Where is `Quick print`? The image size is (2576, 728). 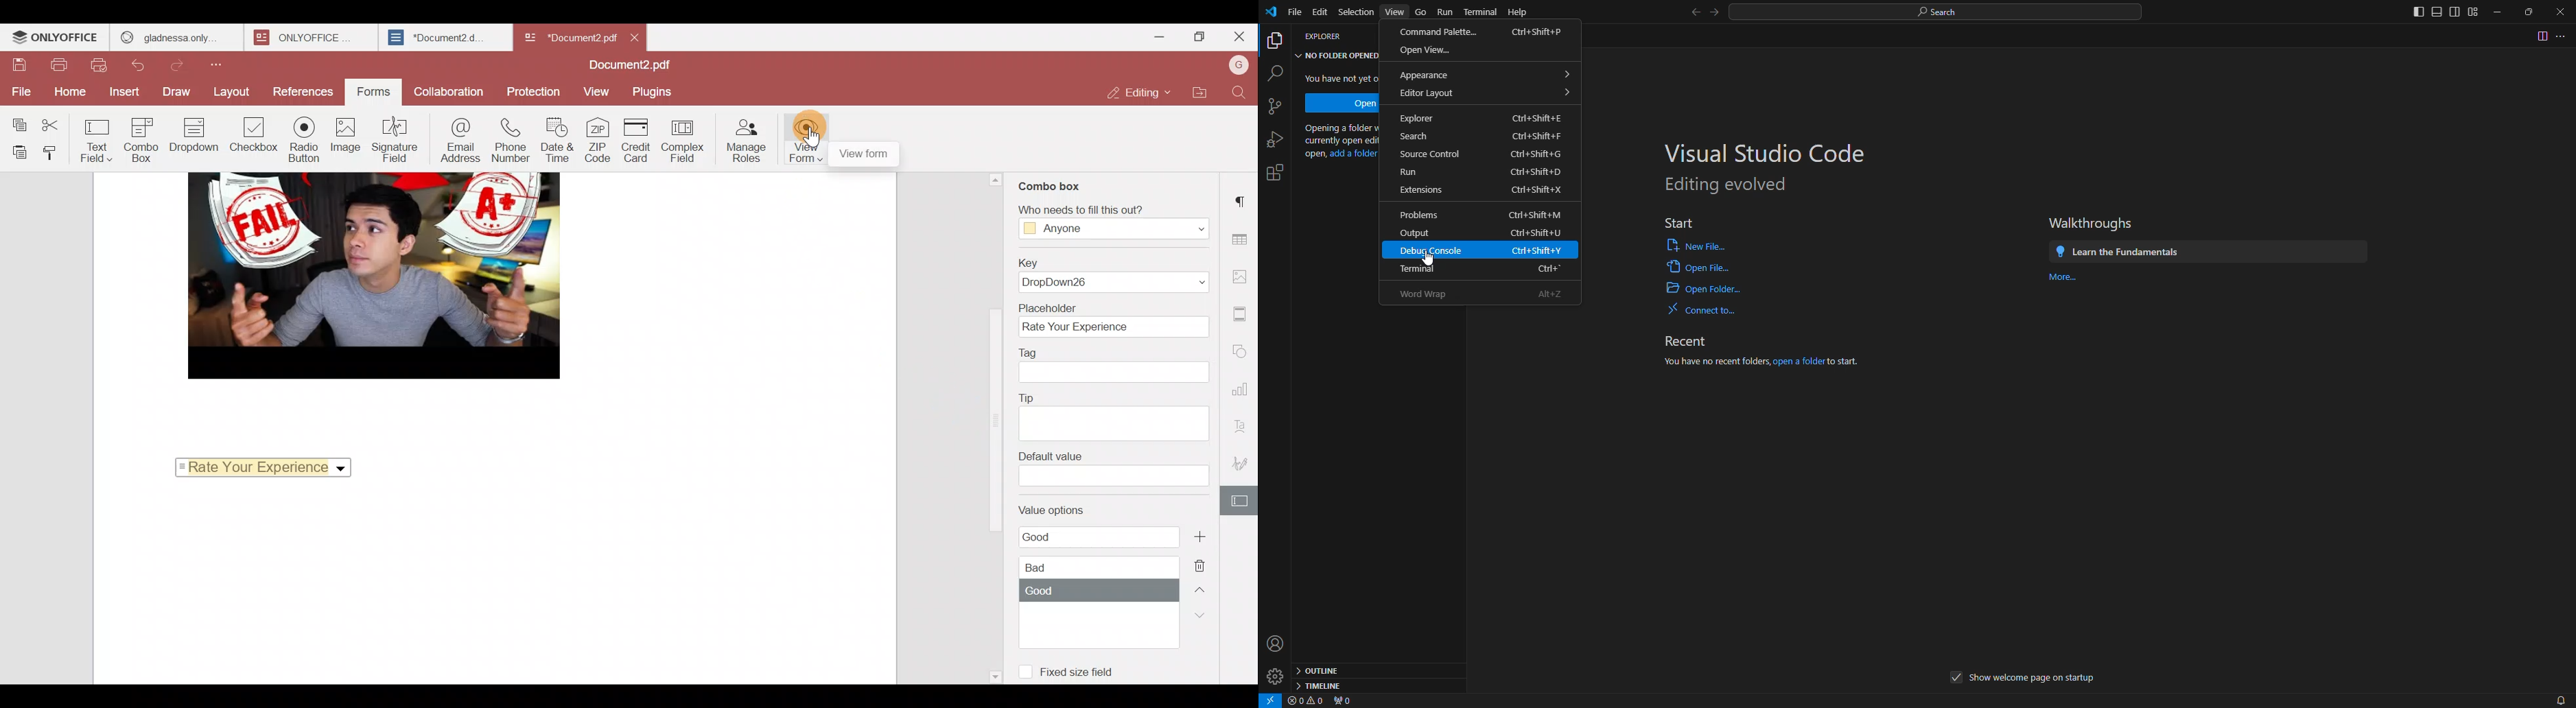 Quick print is located at coordinates (98, 66).